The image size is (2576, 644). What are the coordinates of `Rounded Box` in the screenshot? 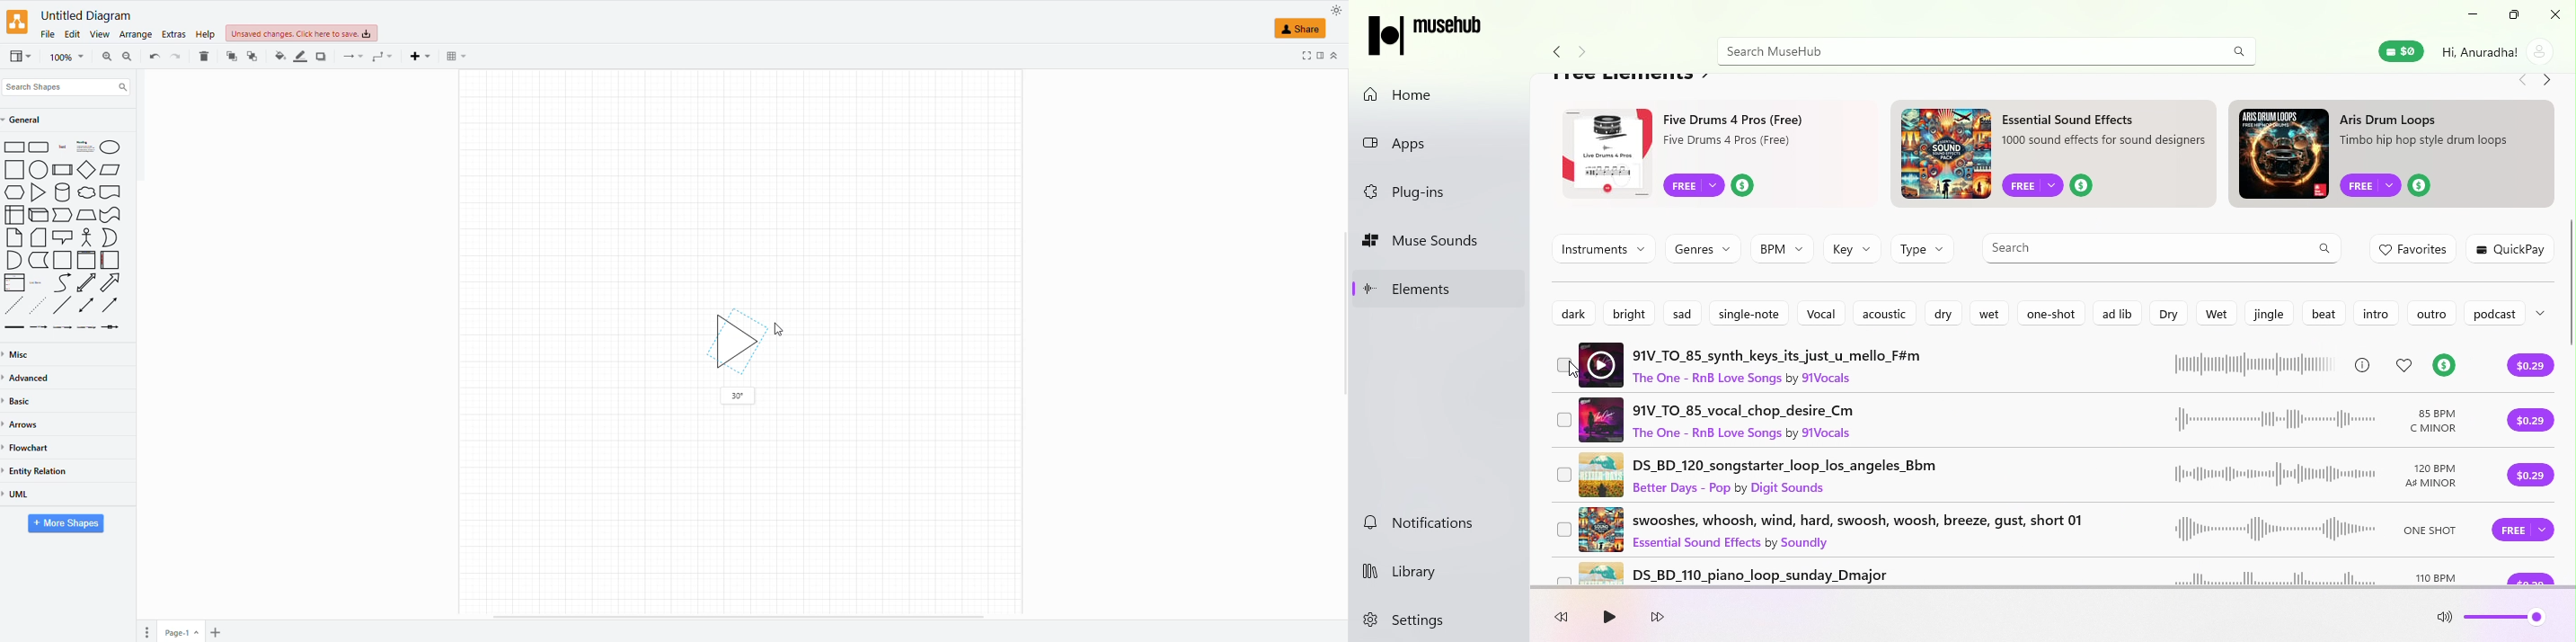 It's located at (39, 147).